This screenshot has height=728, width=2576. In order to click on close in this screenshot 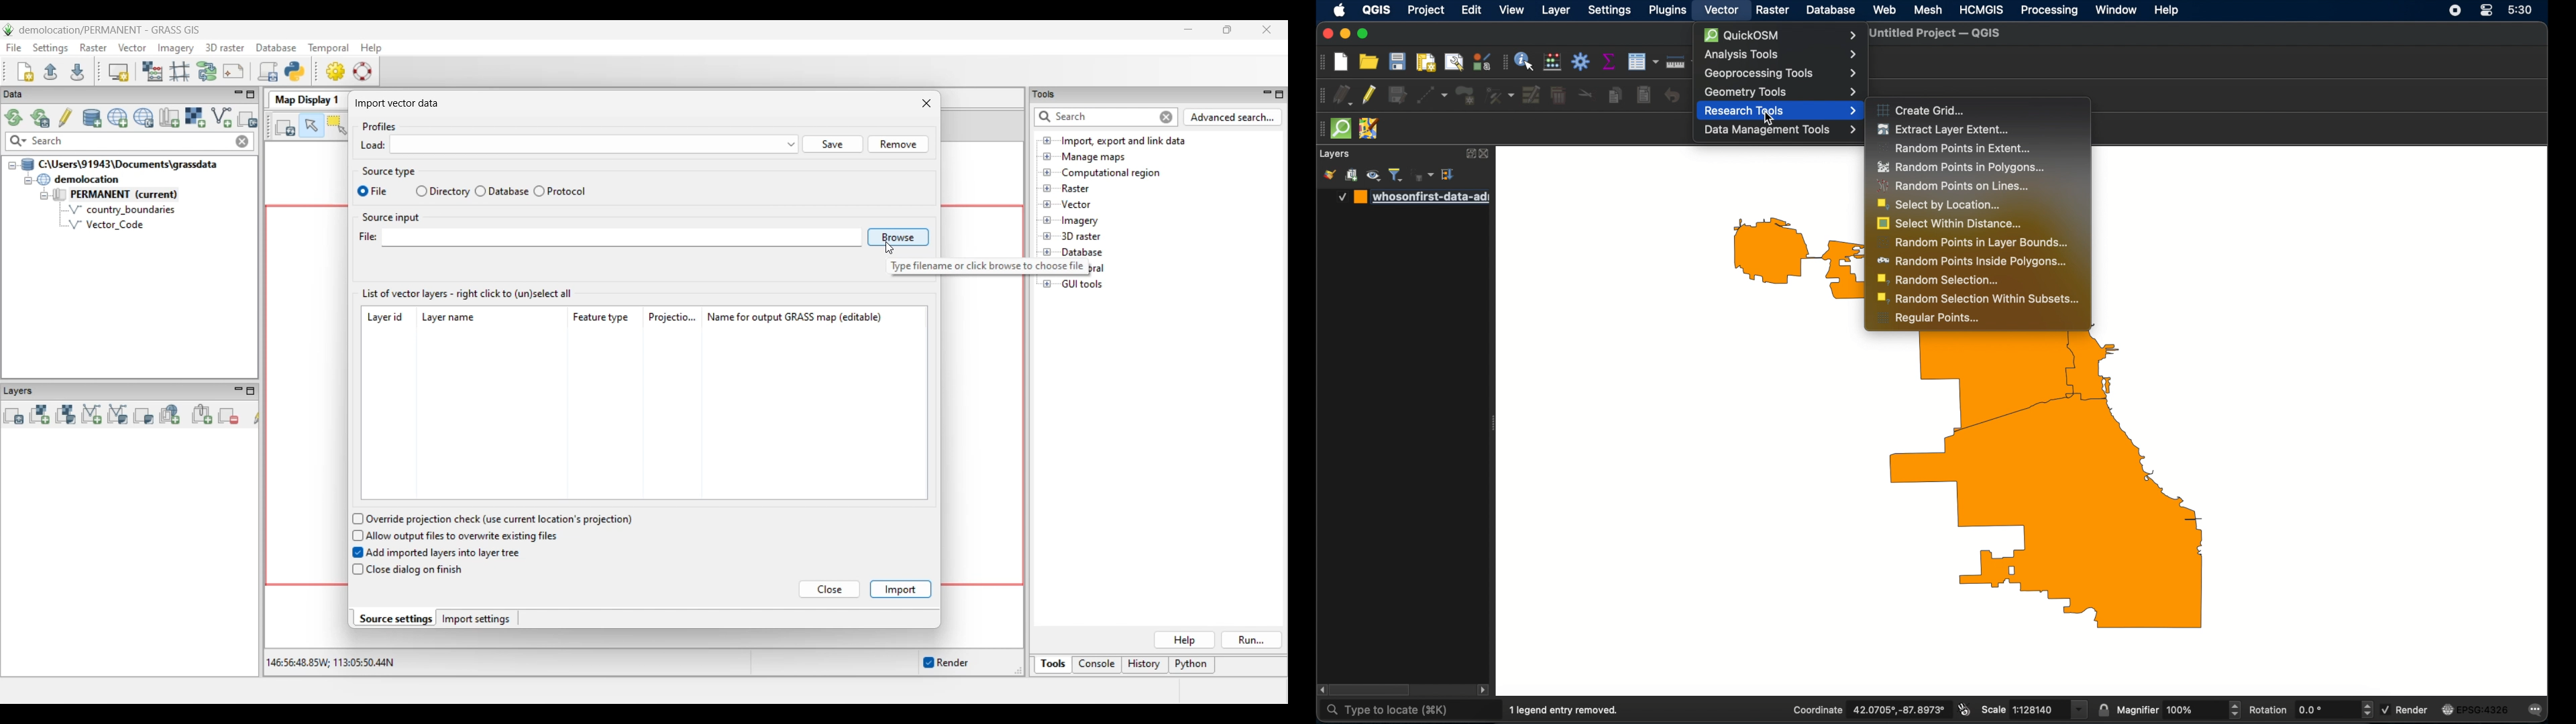, I will do `click(1326, 34)`.